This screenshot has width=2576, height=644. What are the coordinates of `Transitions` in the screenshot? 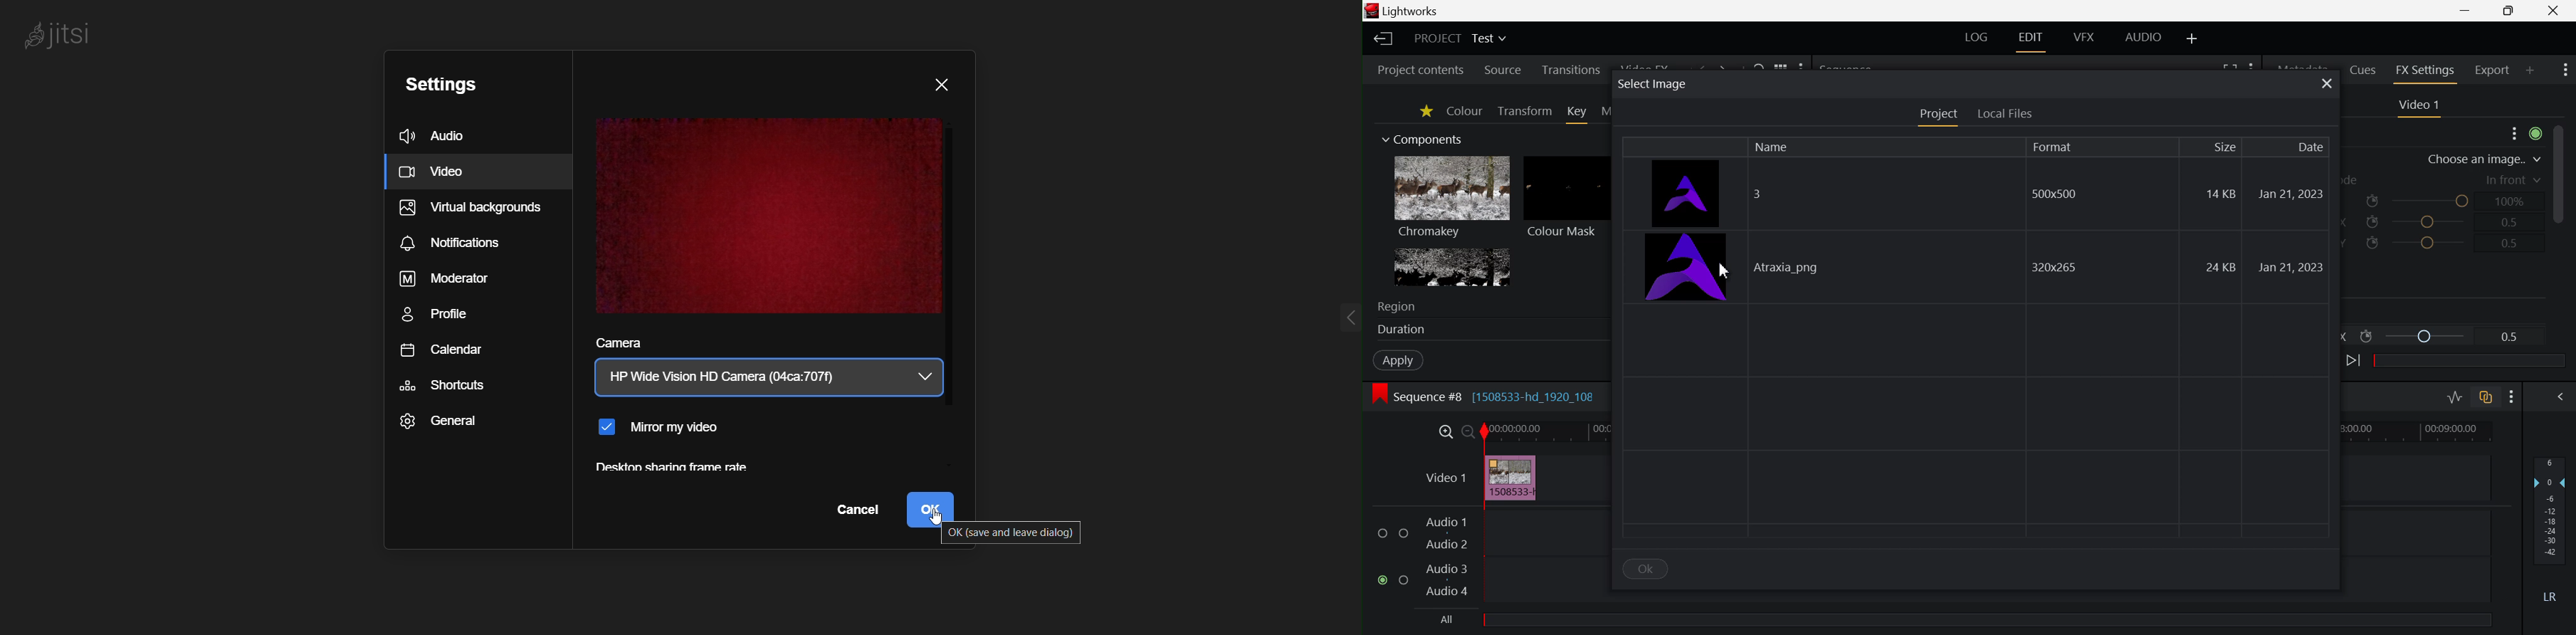 It's located at (1574, 68).